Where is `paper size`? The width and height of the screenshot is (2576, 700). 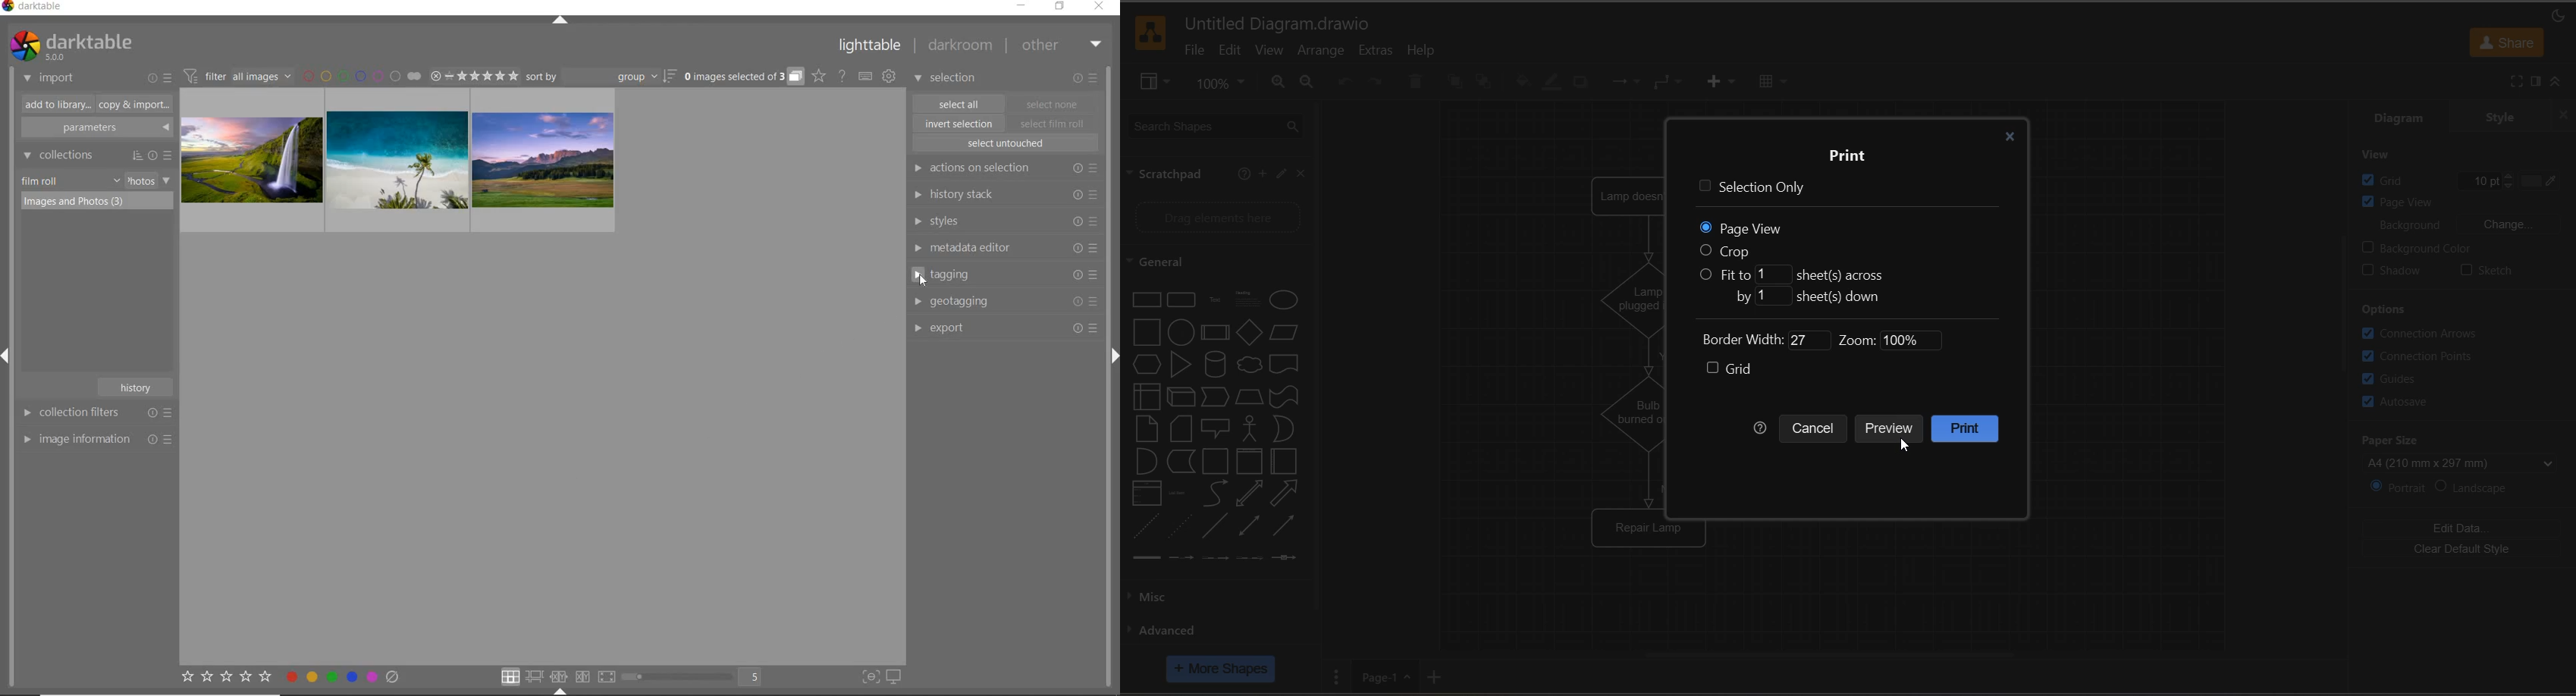
paper size is located at coordinates (2463, 450).